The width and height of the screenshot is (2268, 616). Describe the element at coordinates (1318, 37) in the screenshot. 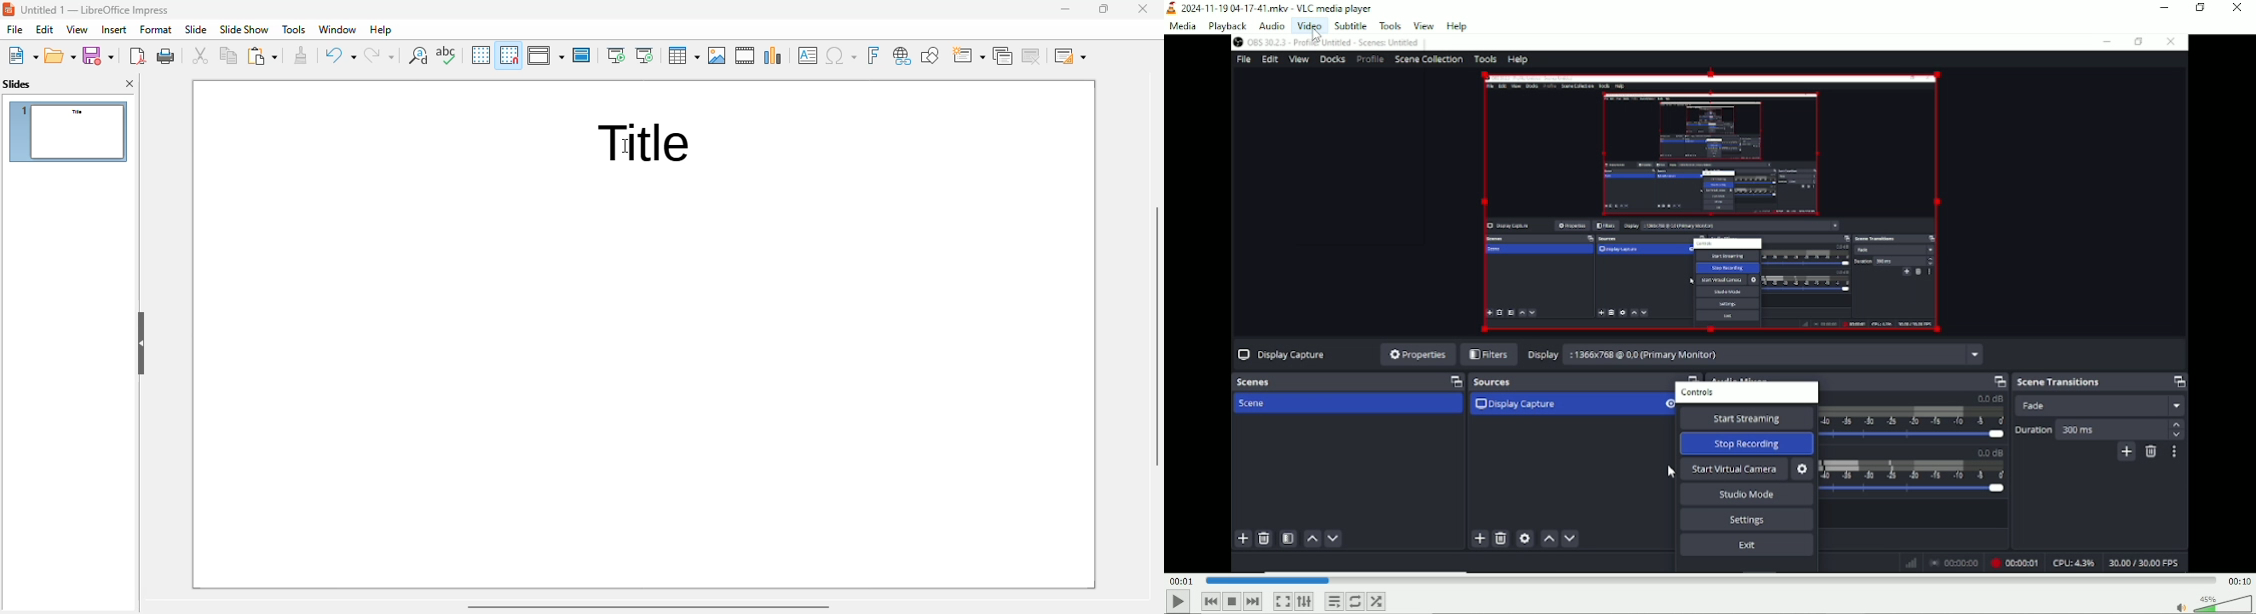

I see `Cursor` at that location.